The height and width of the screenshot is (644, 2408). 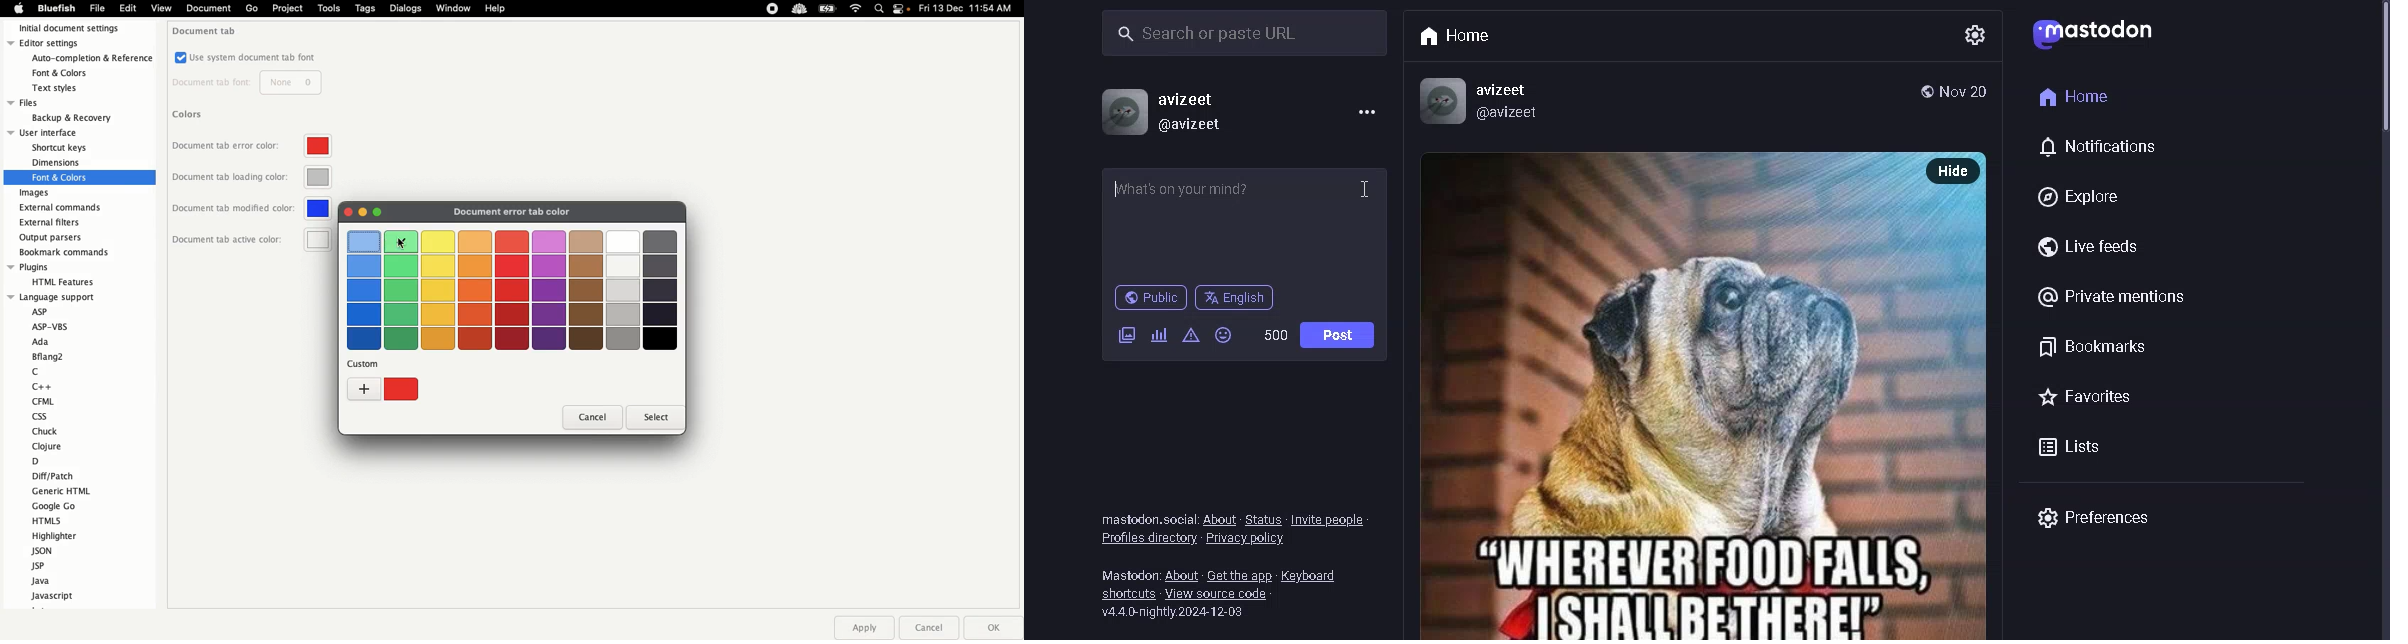 What do you see at coordinates (1221, 334) in the screenshot?
I see `emojis` at bounding box center [1221, 334].